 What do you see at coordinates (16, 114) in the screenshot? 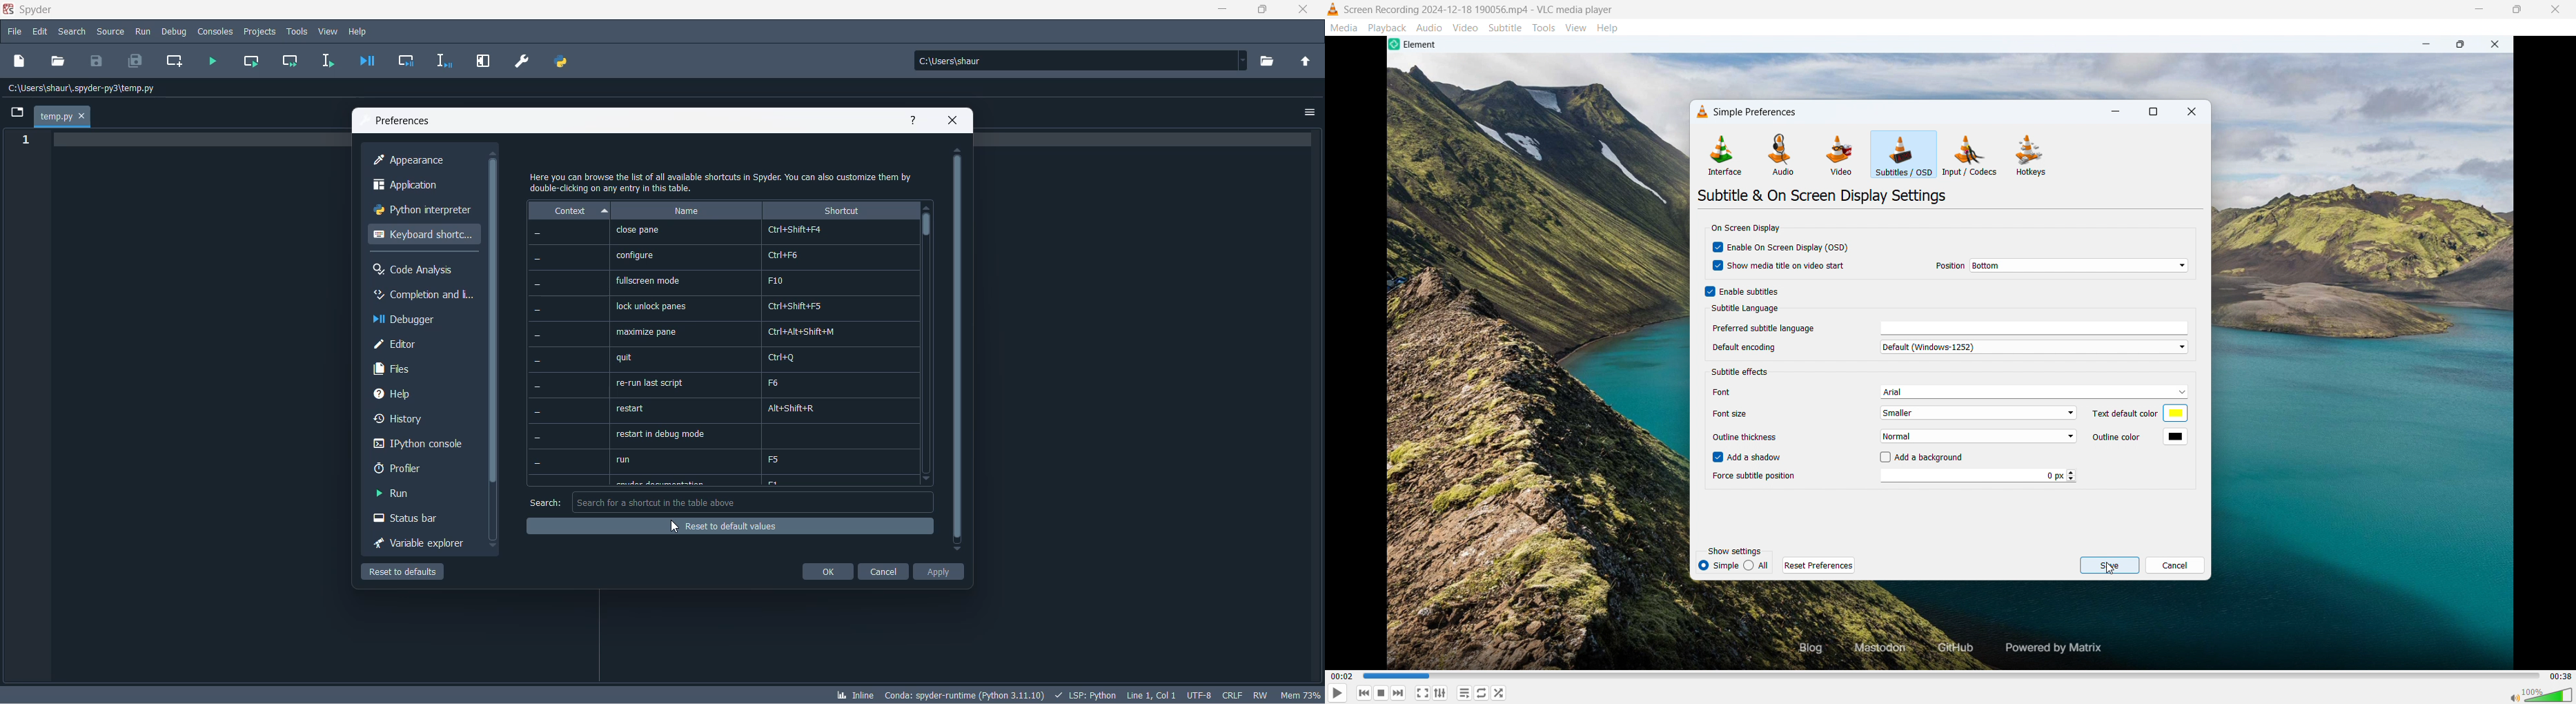
I see `folder` at bounding box center [16, 114].